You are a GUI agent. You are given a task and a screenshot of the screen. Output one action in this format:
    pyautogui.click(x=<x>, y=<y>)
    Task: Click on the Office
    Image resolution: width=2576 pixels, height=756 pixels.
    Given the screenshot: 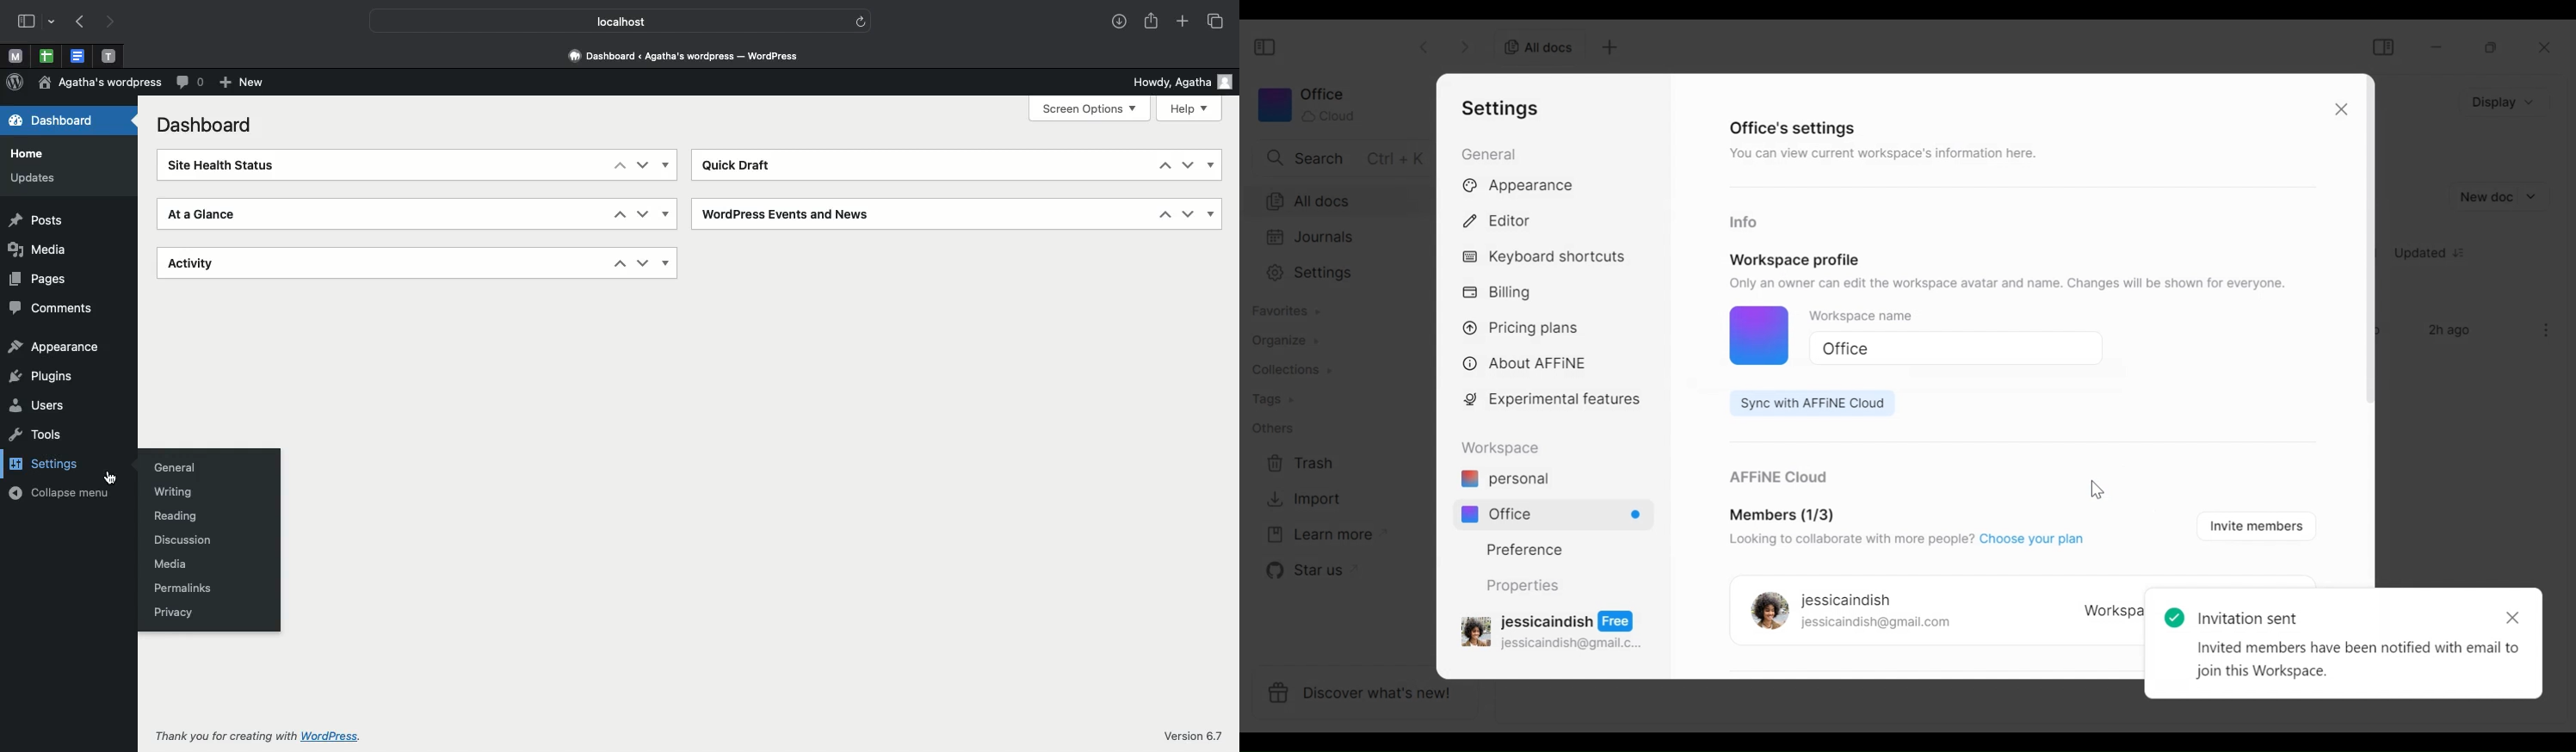 What is the action you would take?
    pyautogui.click(x=1950, y=349)
    